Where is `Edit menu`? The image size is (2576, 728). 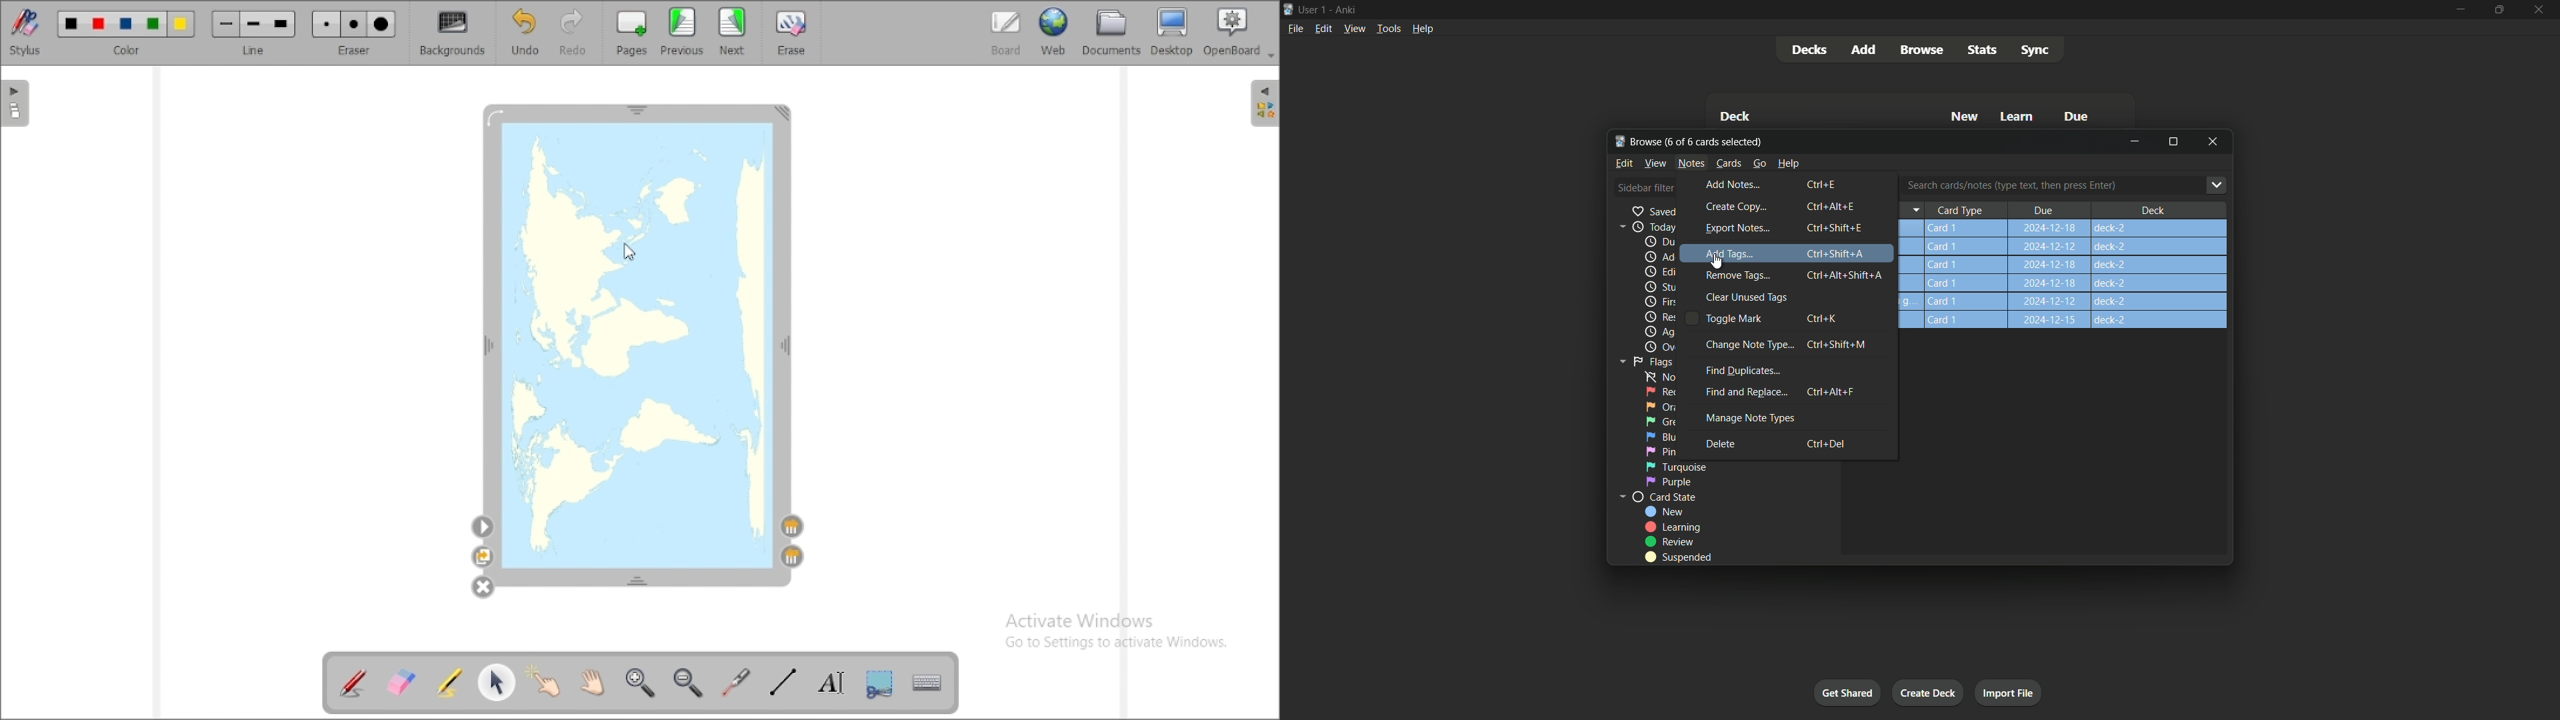 Edit menu is located at coordinates (1323, 30).